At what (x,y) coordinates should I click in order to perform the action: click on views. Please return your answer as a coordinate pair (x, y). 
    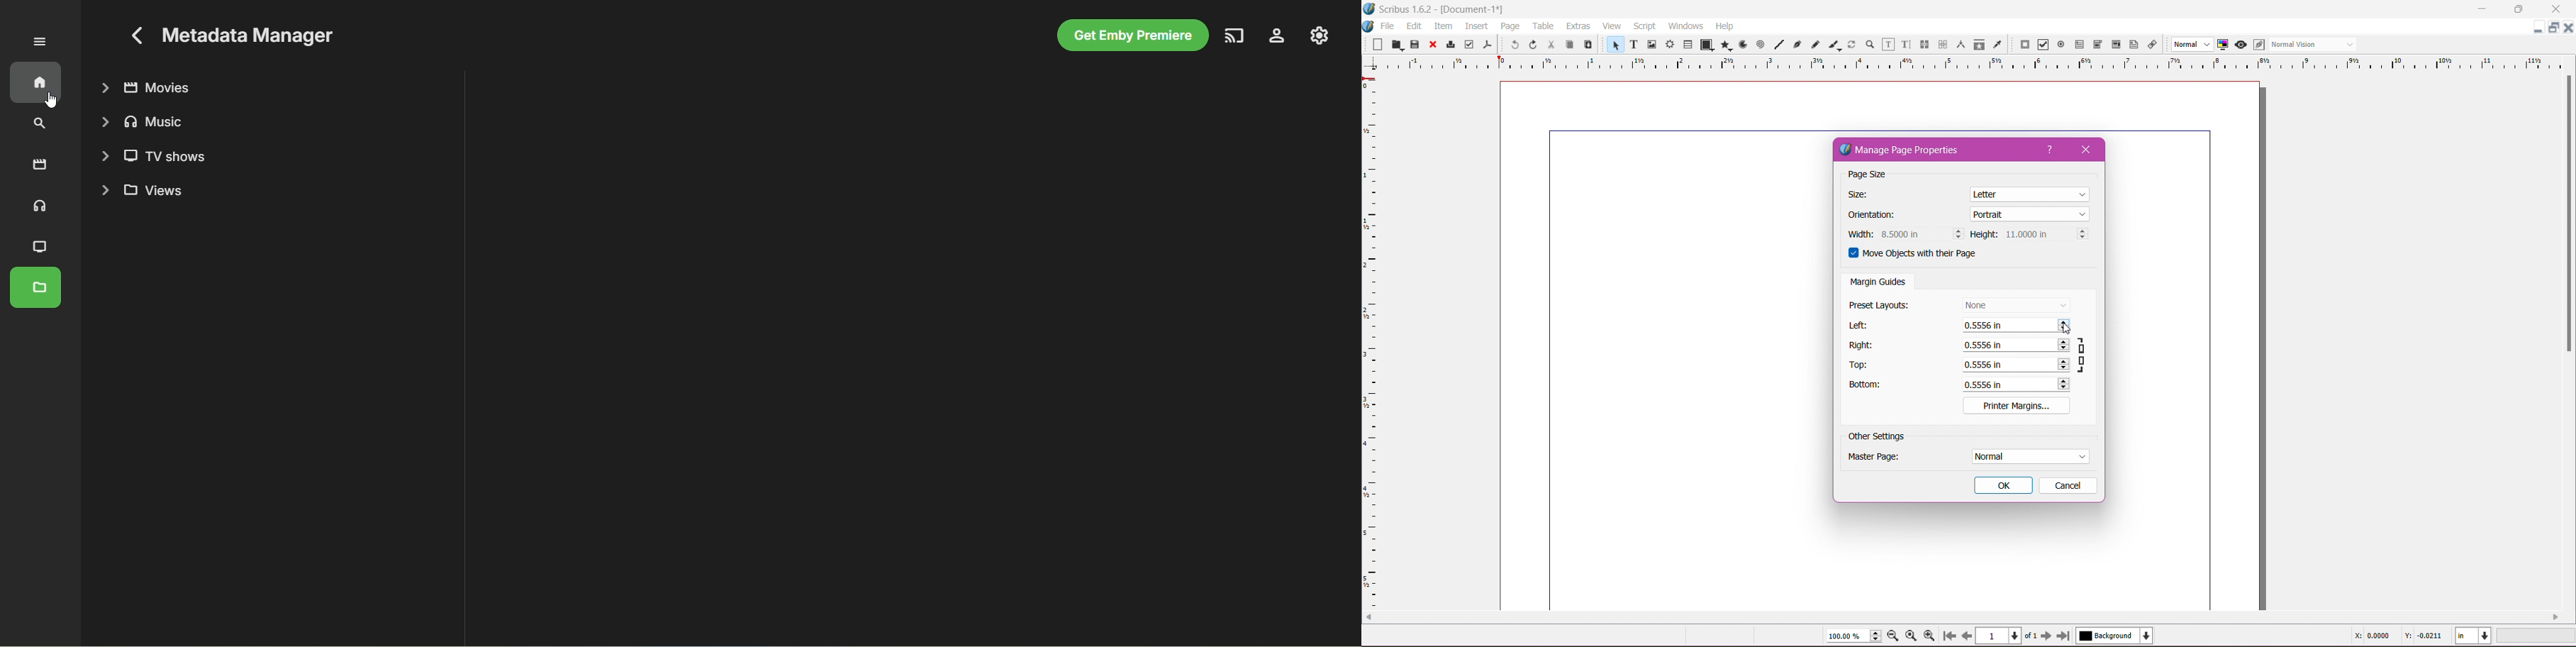
    Looking at the image, I should click on (141, 190).